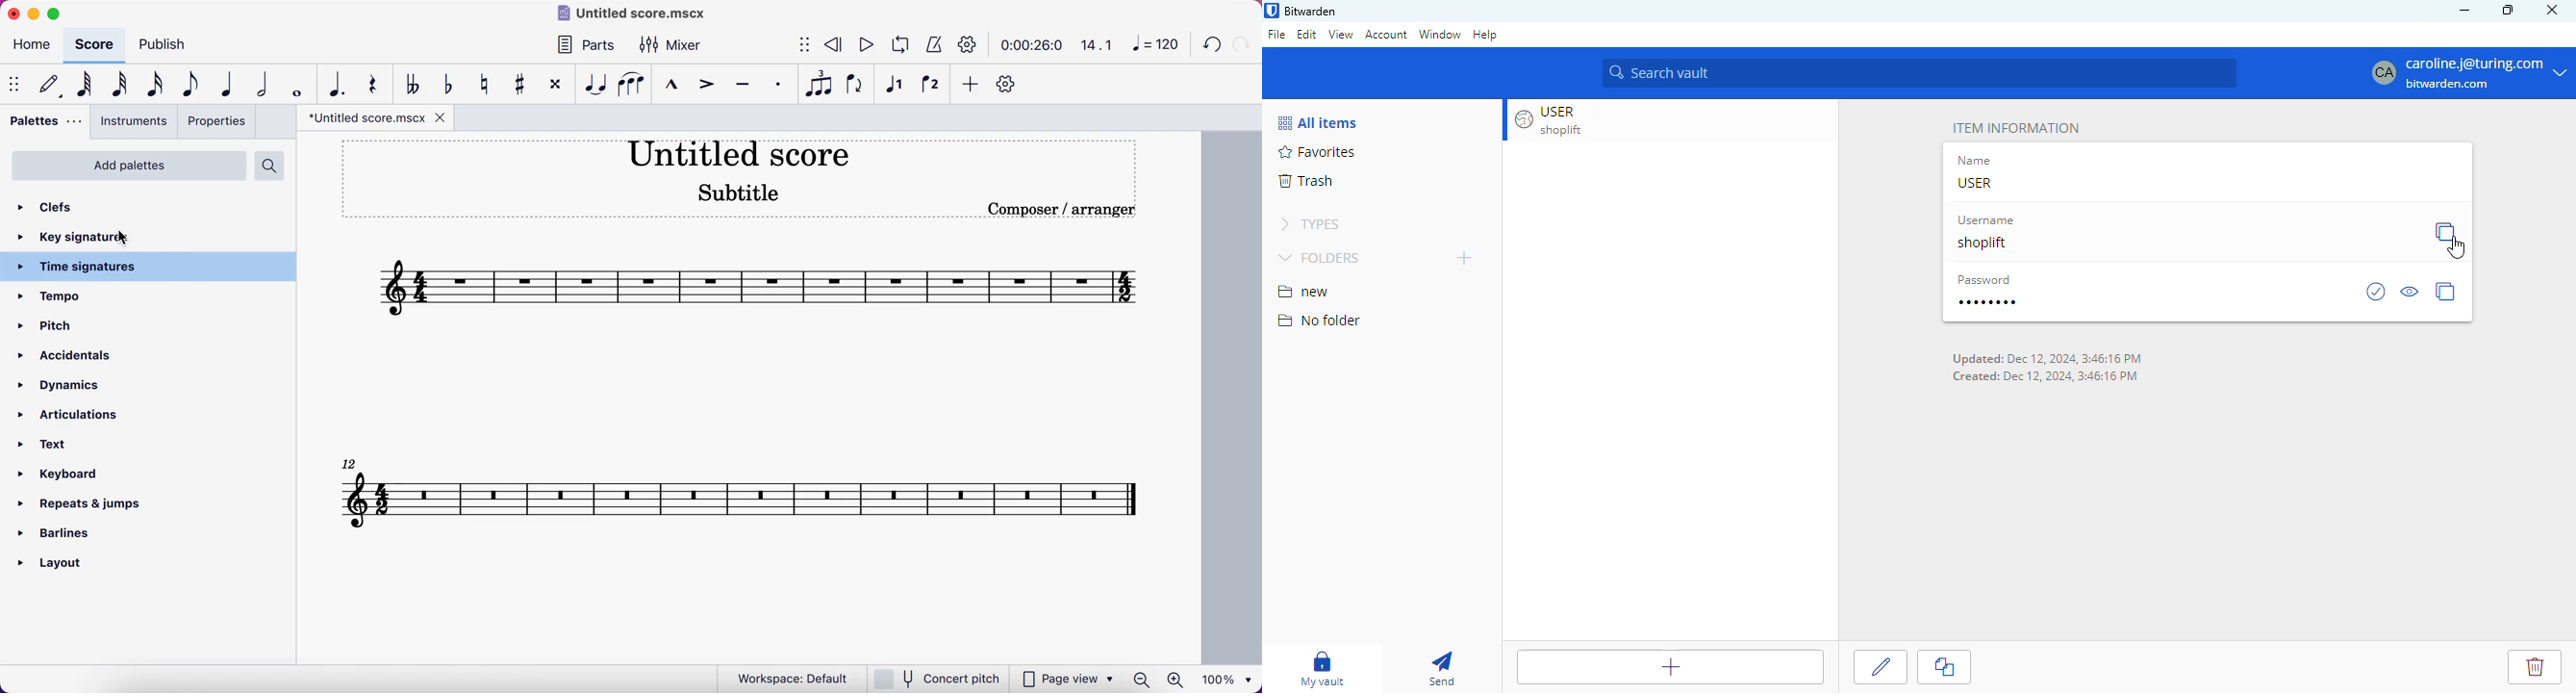  I want to click on password, so click(1984, 281).